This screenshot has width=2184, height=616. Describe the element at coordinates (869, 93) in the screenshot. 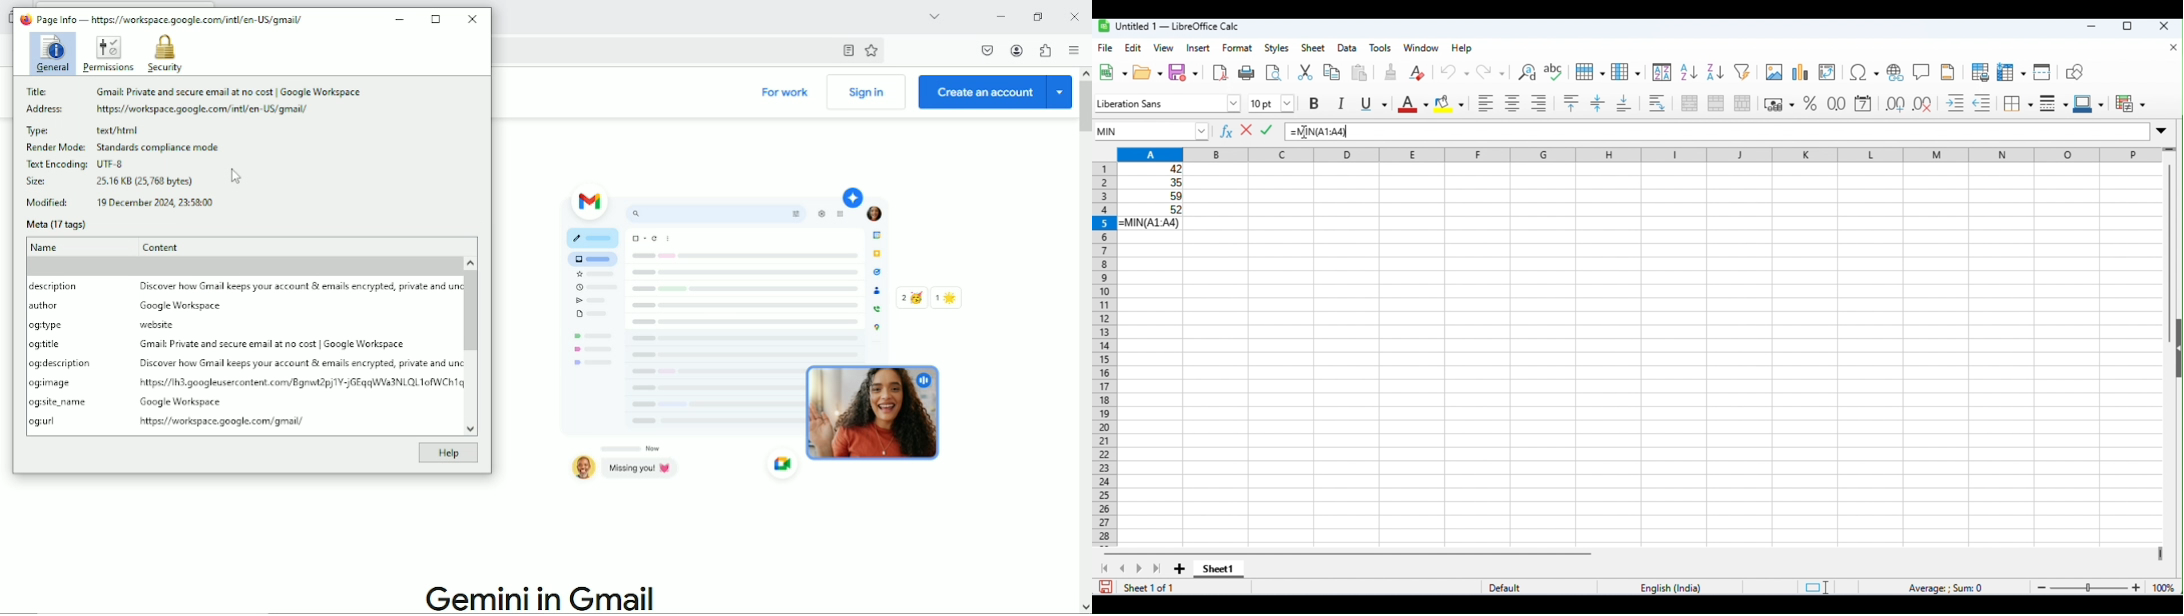

I see `Sign in` at that location.